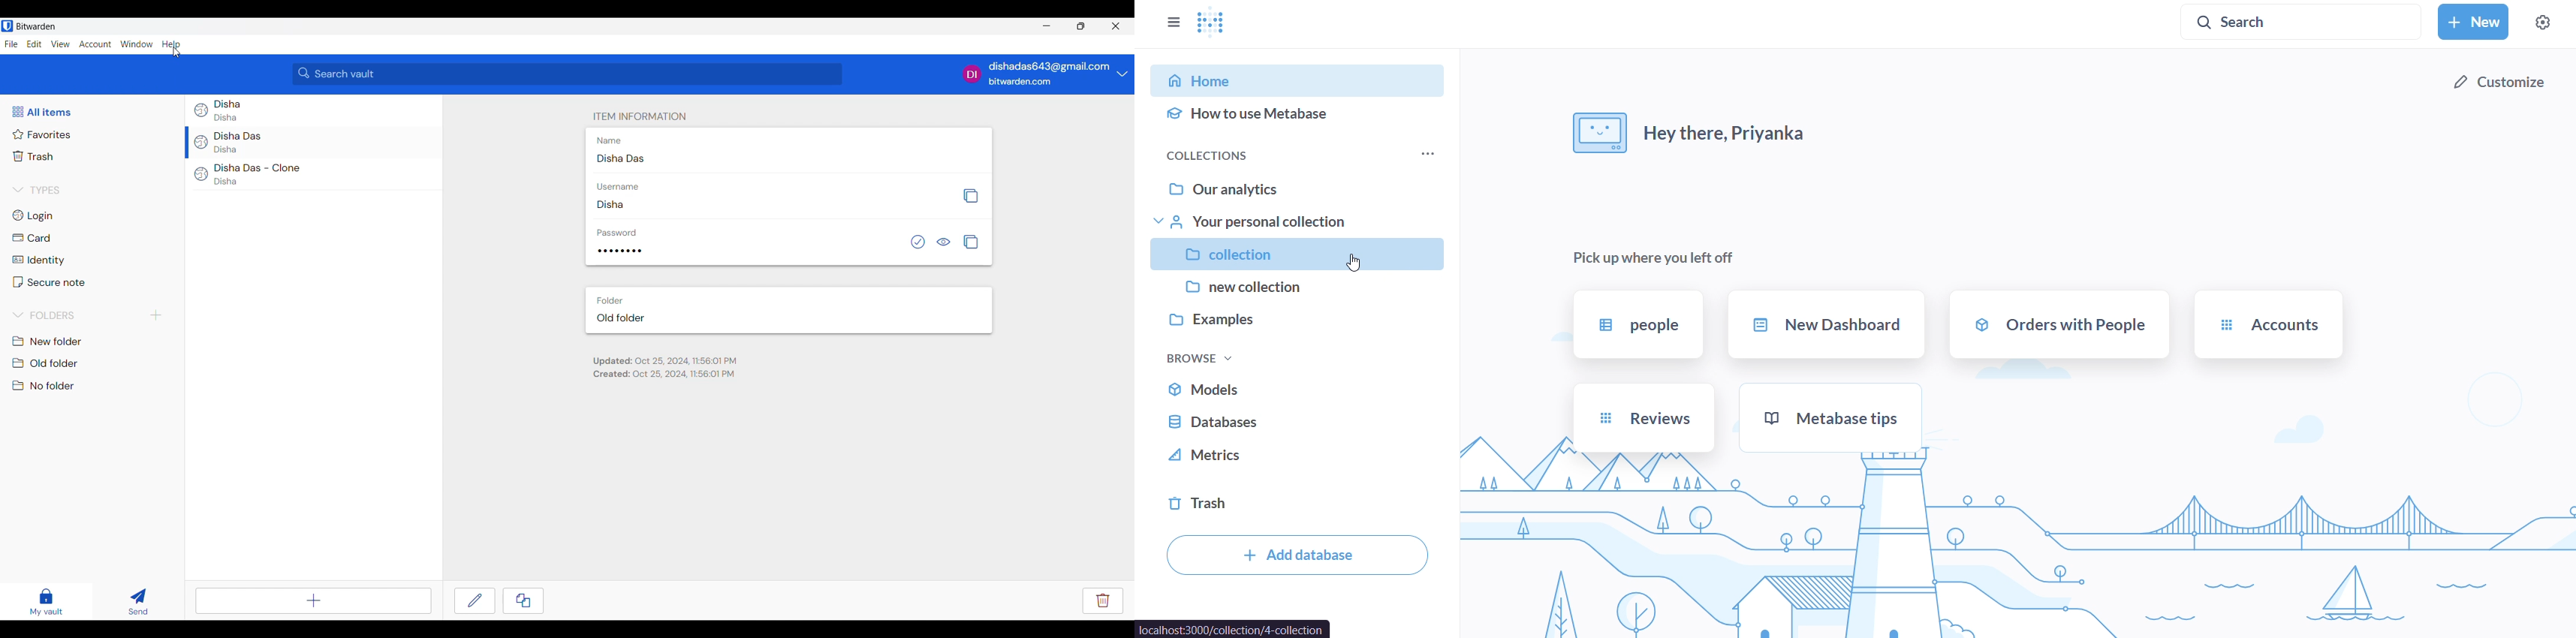 The width and height of the screenshot is (2576, 644). I want to click on your personal collection, so click(1300, 222).